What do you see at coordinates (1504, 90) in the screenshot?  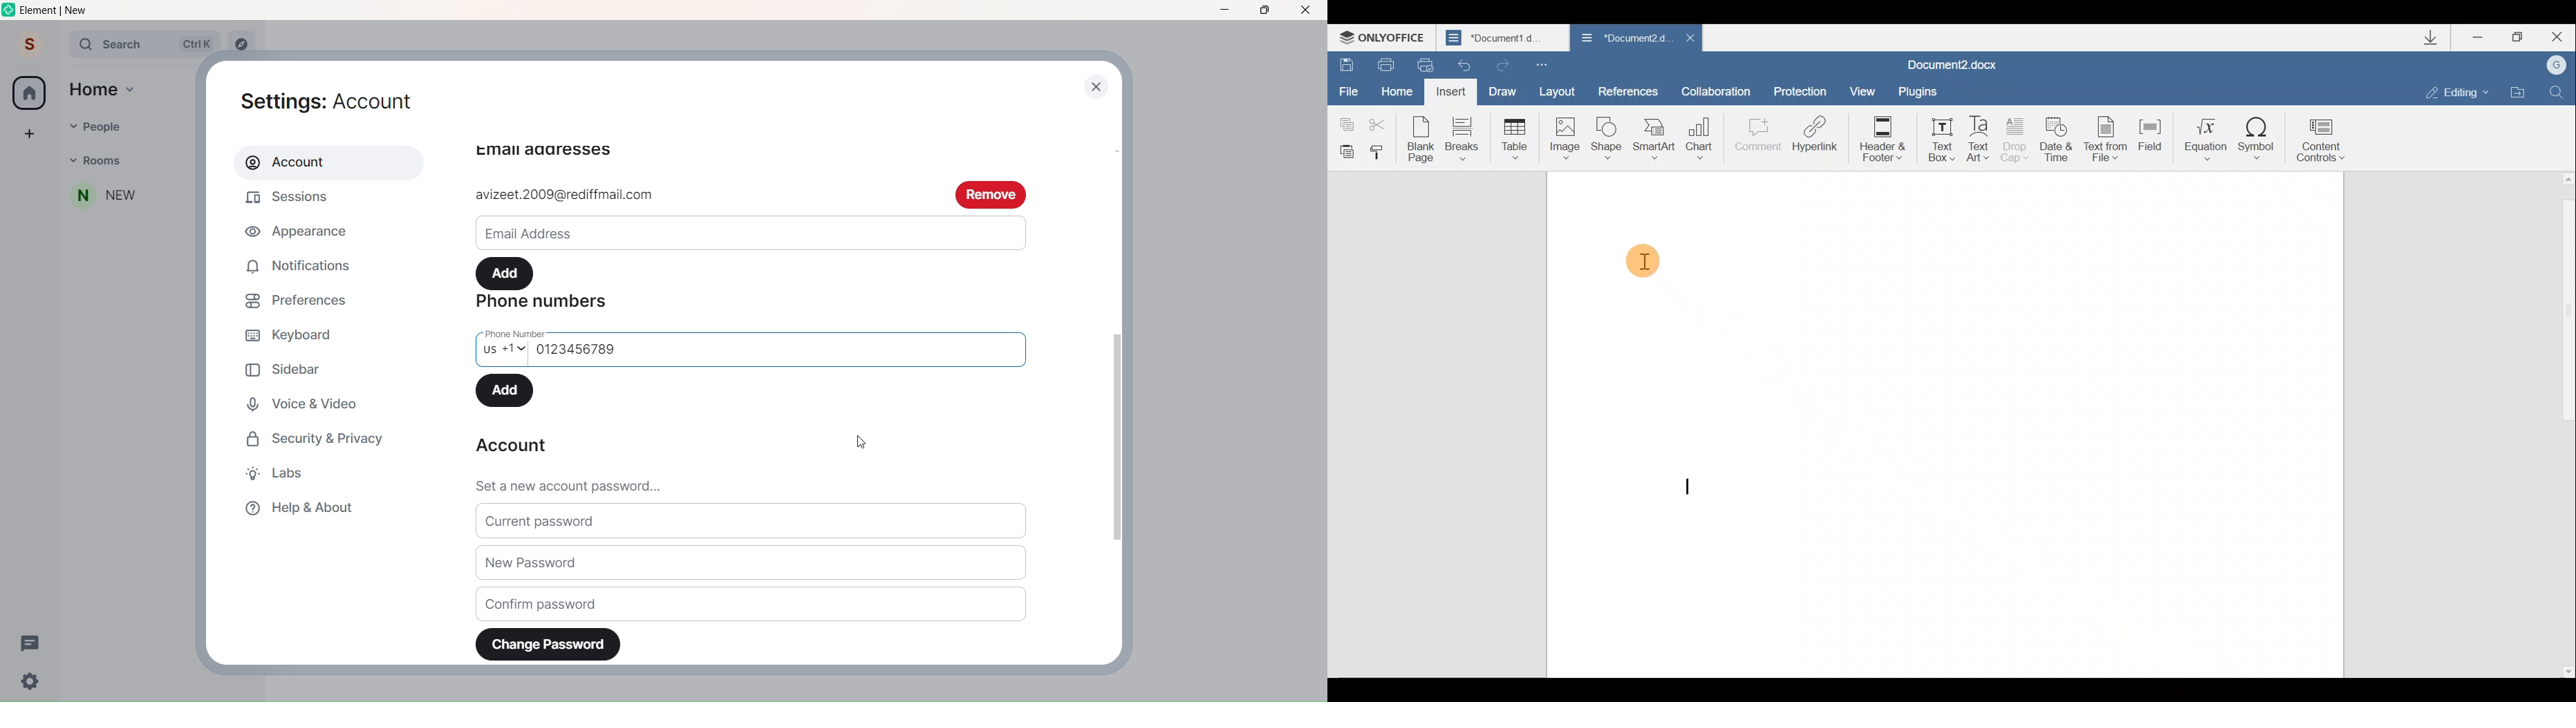 I see `Draw` at bounding box center [1504, 90].